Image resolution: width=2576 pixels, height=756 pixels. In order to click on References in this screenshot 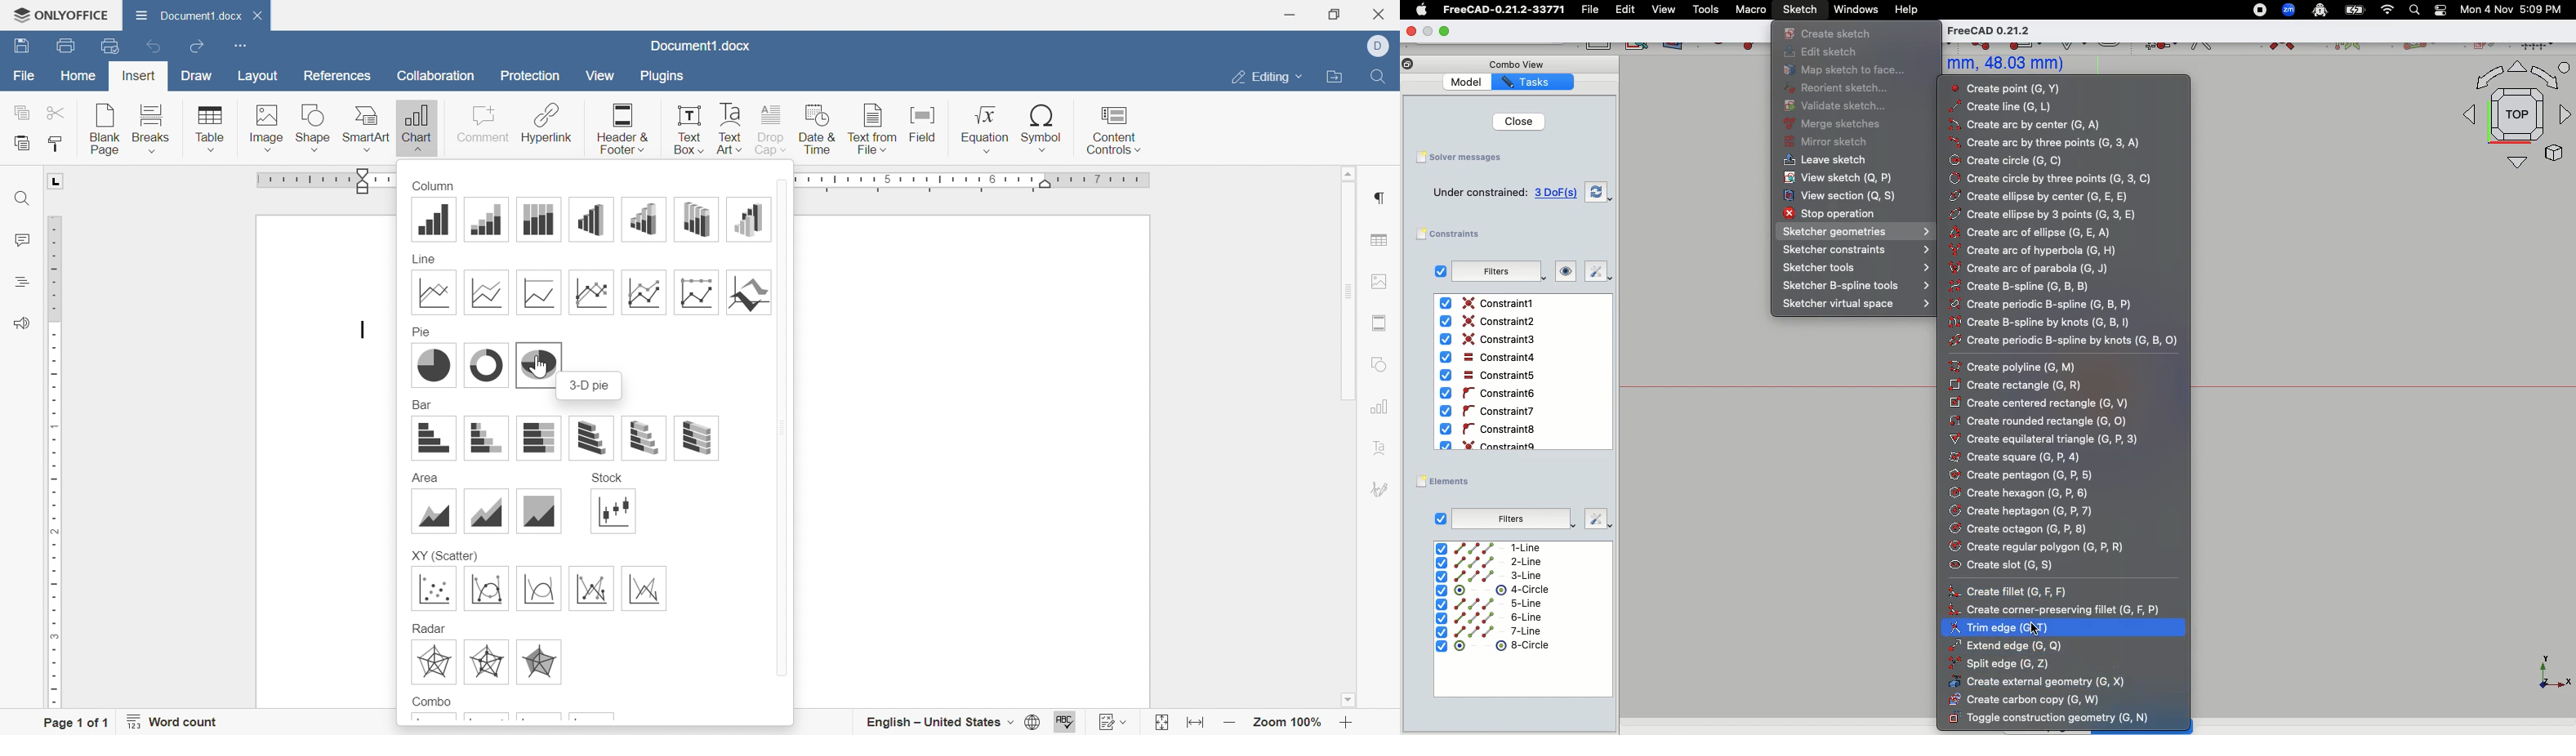, I will do `click(339, 75)`.